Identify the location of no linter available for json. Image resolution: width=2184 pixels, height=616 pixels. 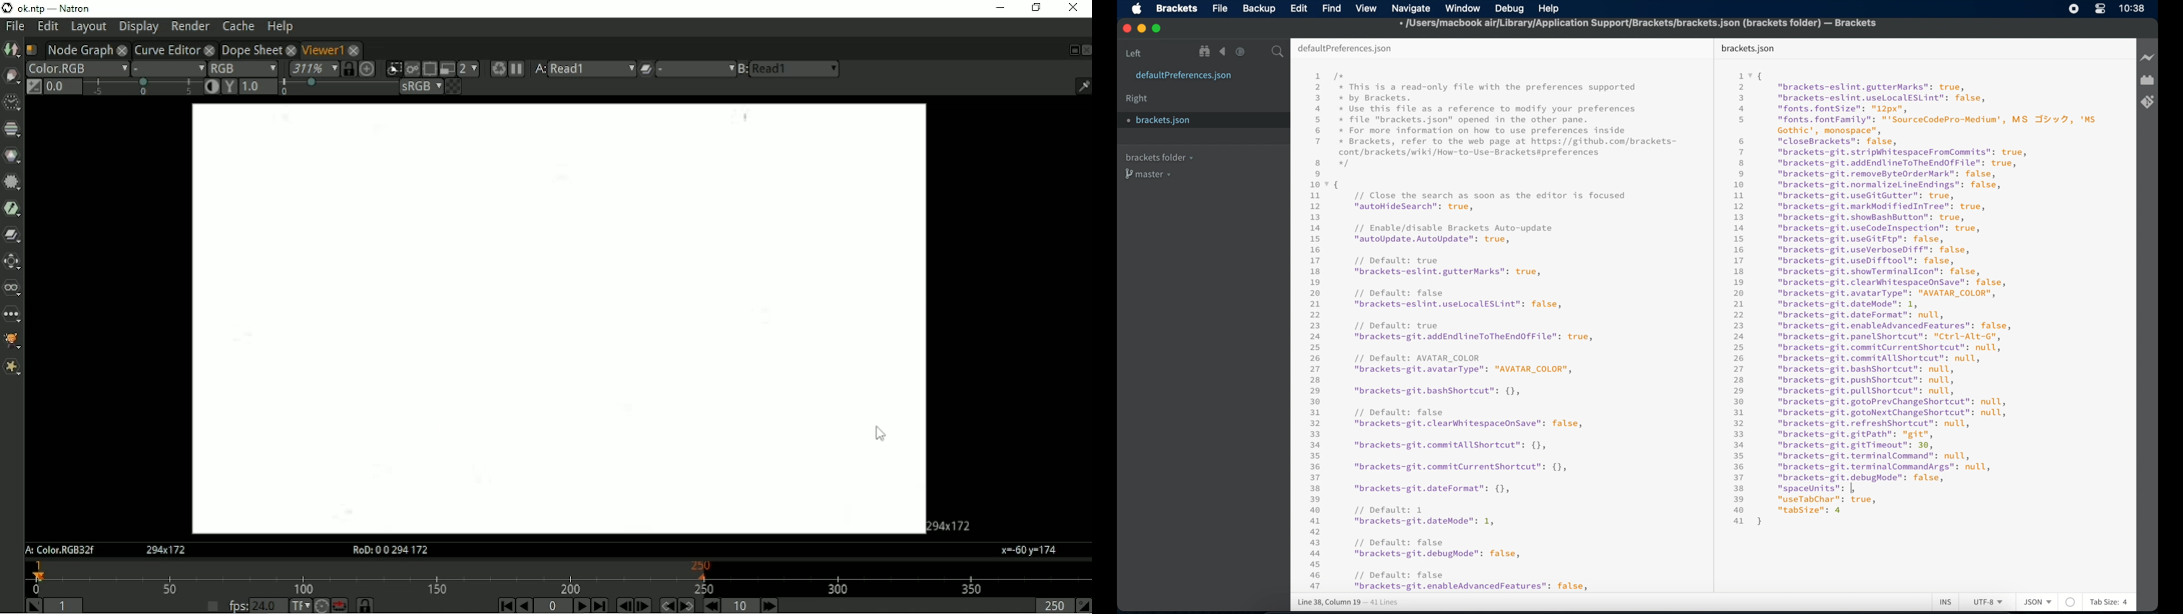
(2071, 603).